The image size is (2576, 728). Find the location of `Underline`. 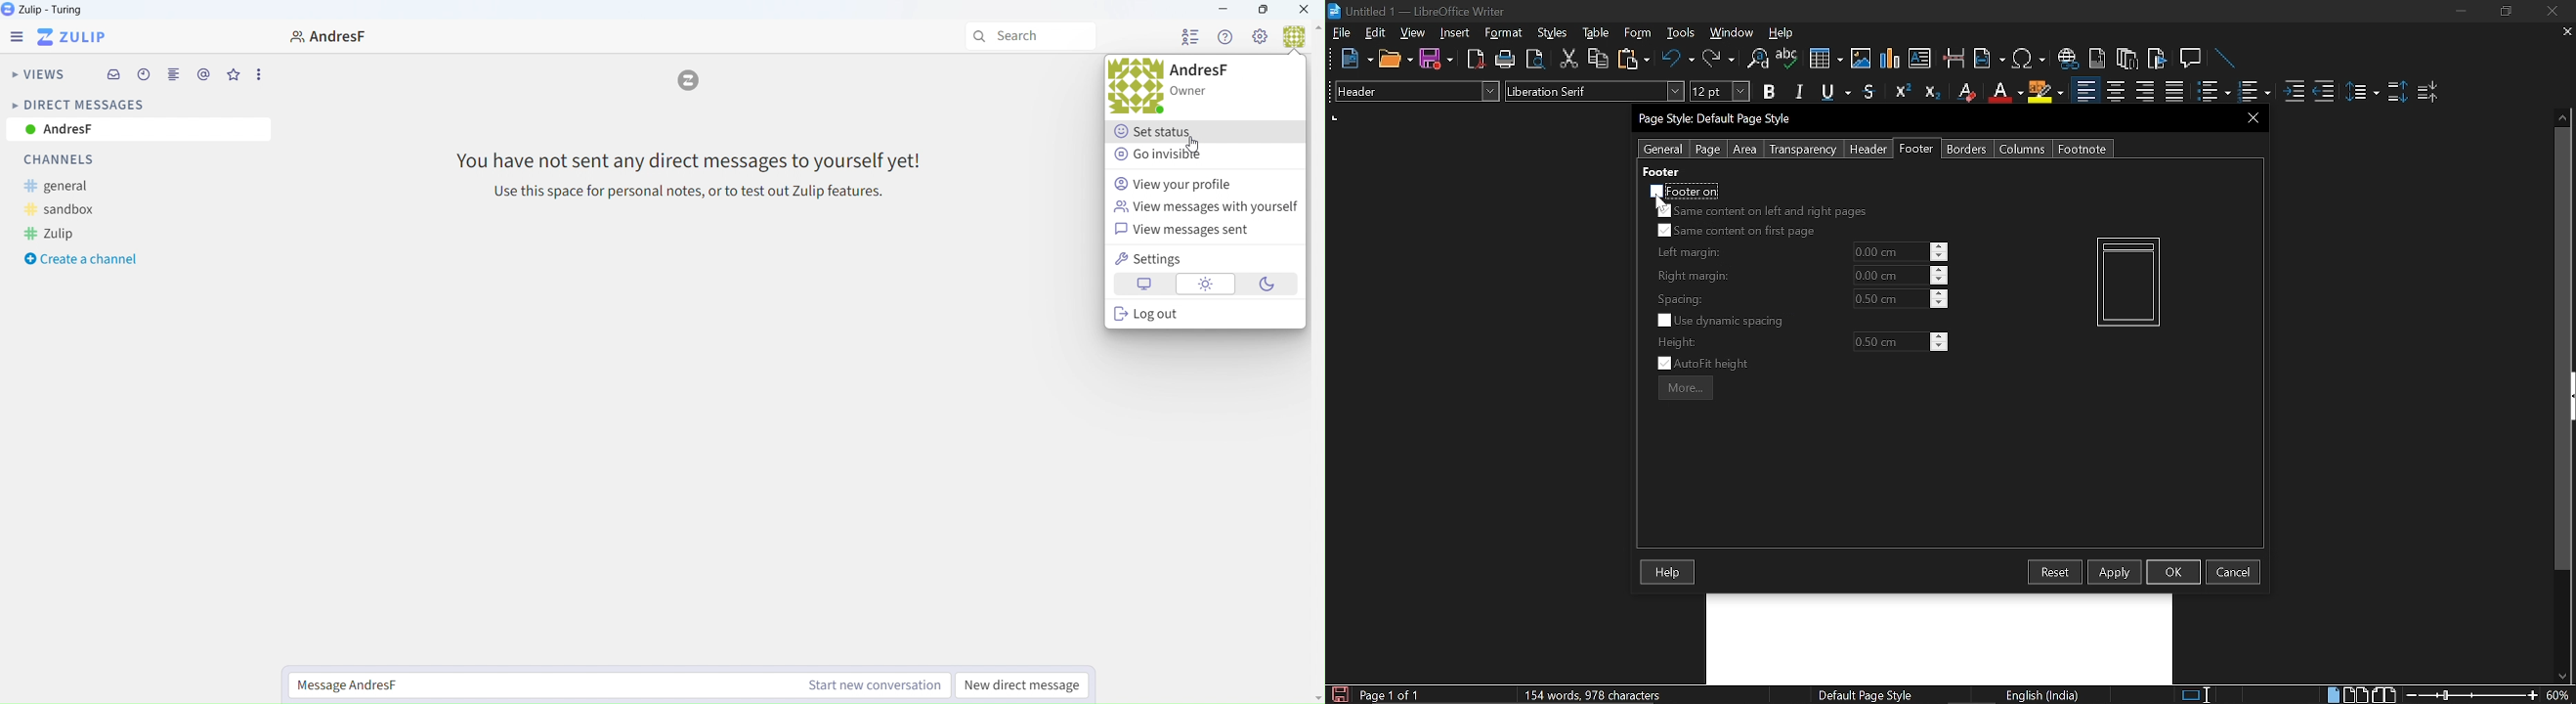

Underline is located at coordinates (1837, 93).